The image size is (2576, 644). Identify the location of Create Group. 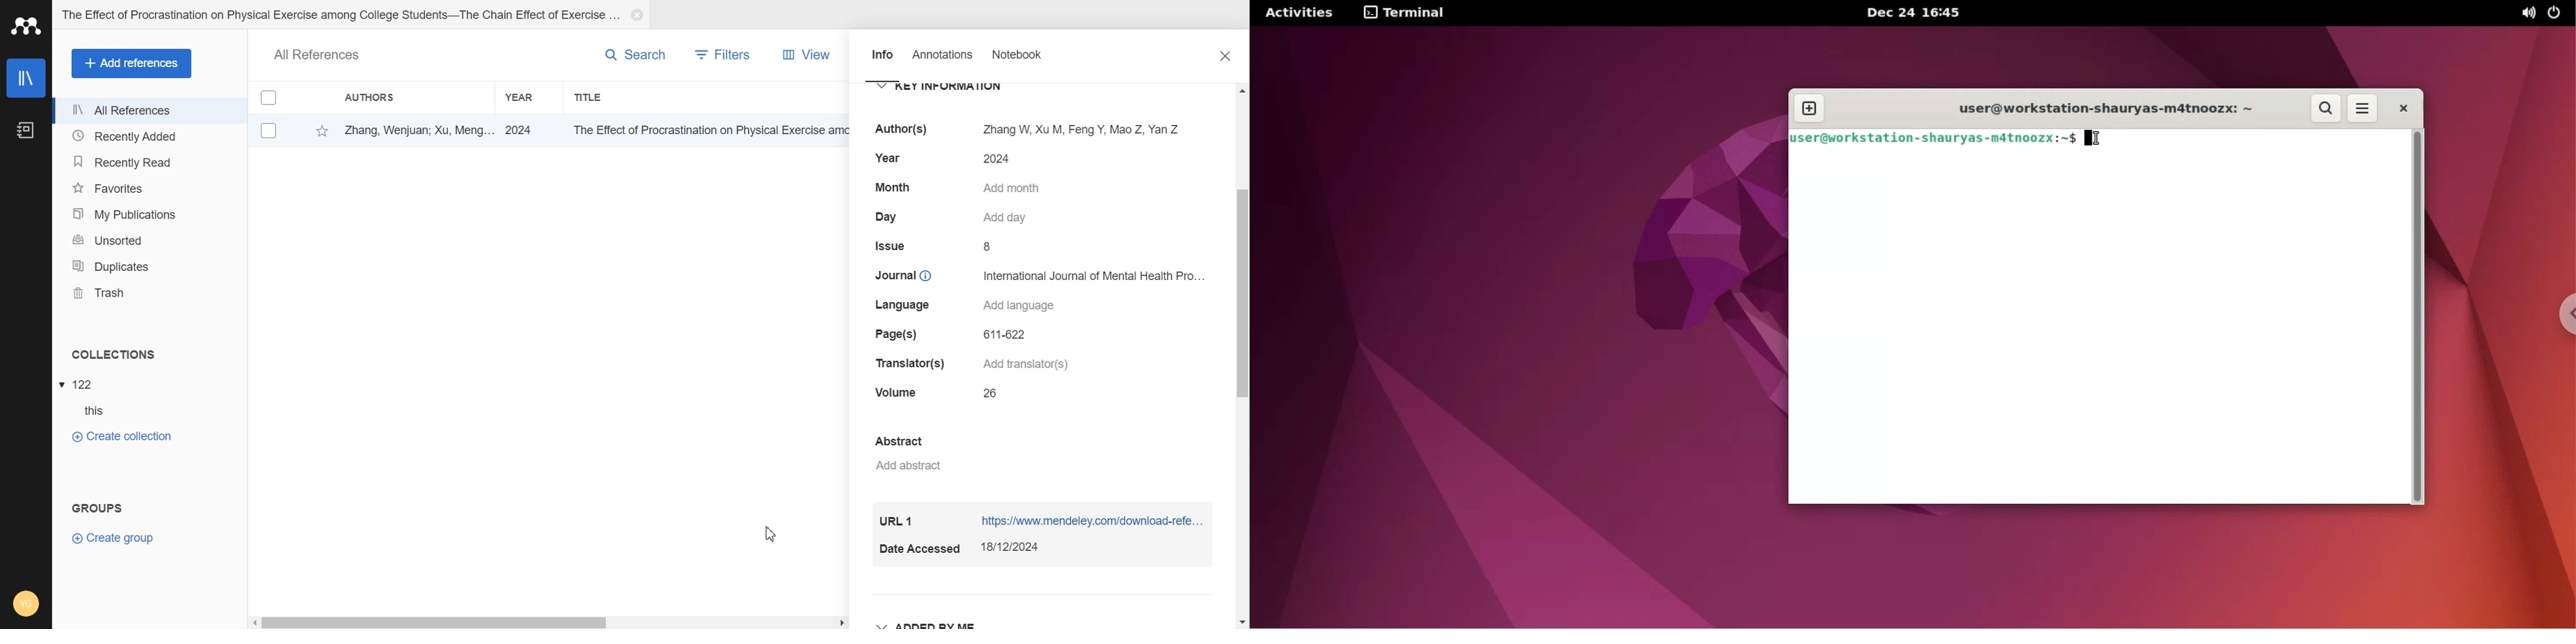
(122, 538).